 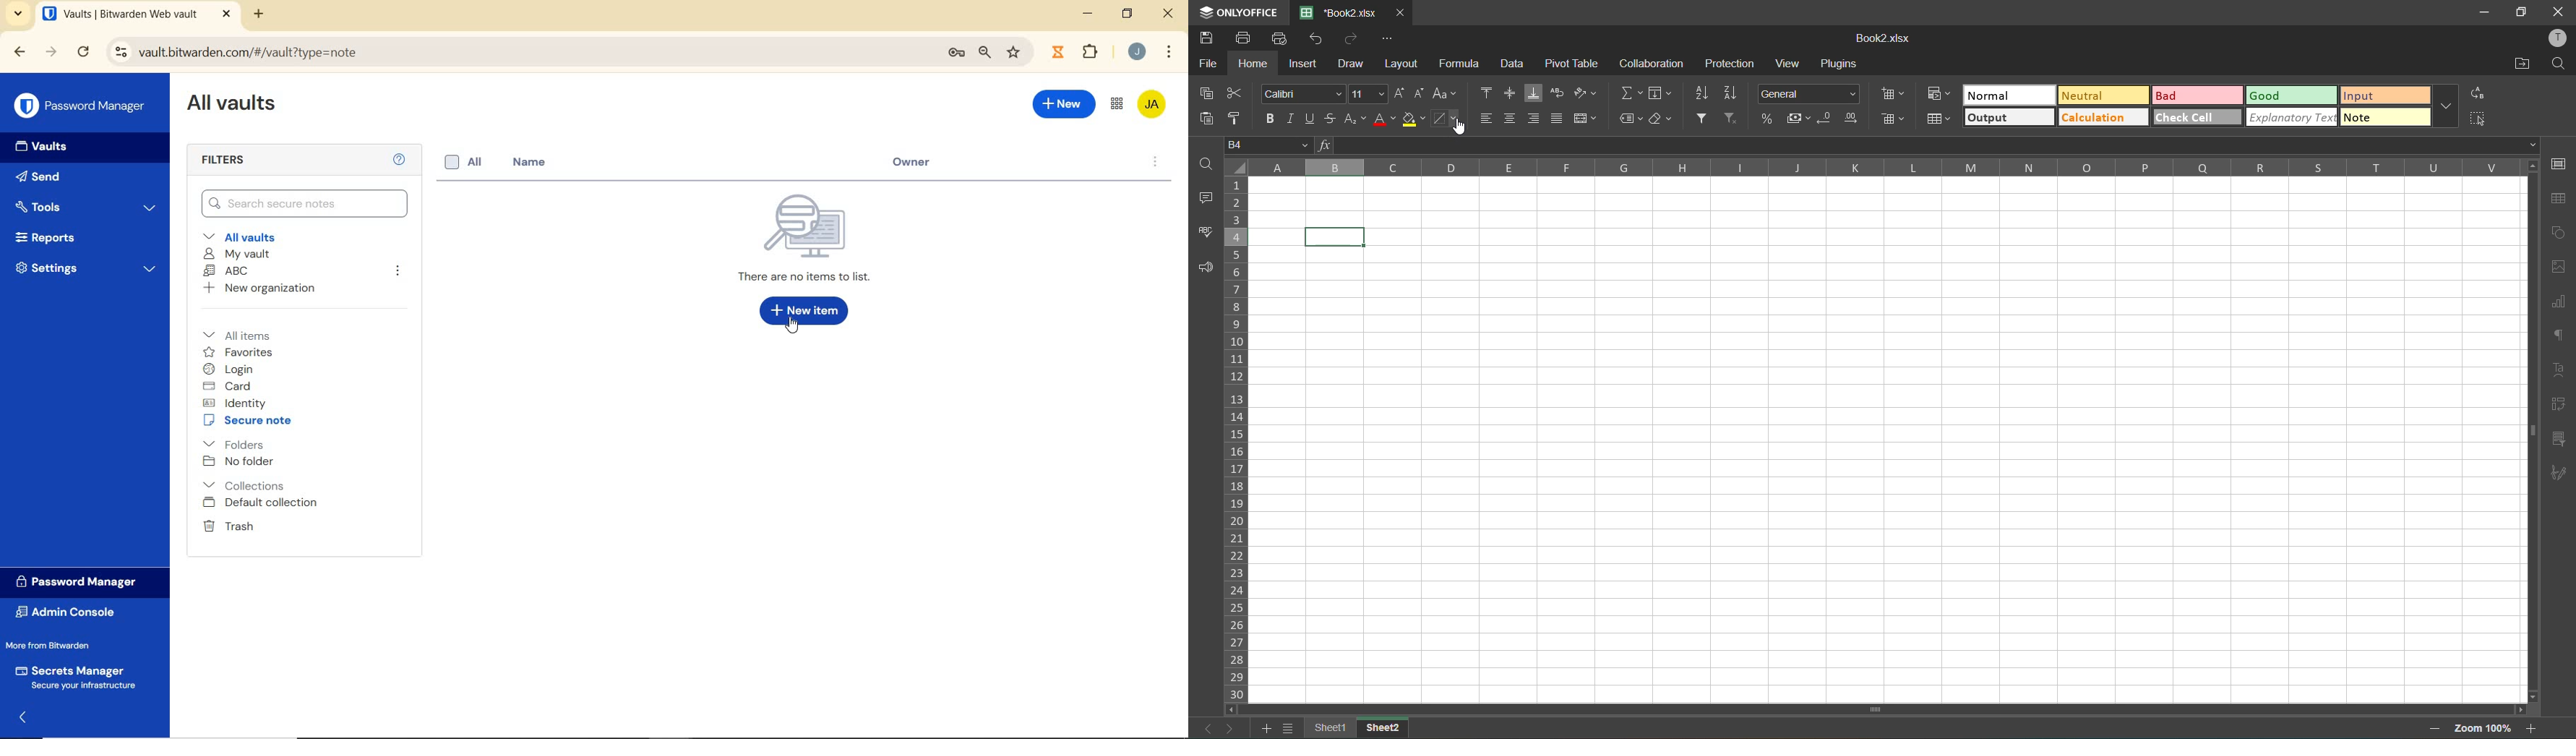 What do you see at coordinates (1461, 128) in the screenshot?
I see `cursor` at bounding box center [1461, 128].